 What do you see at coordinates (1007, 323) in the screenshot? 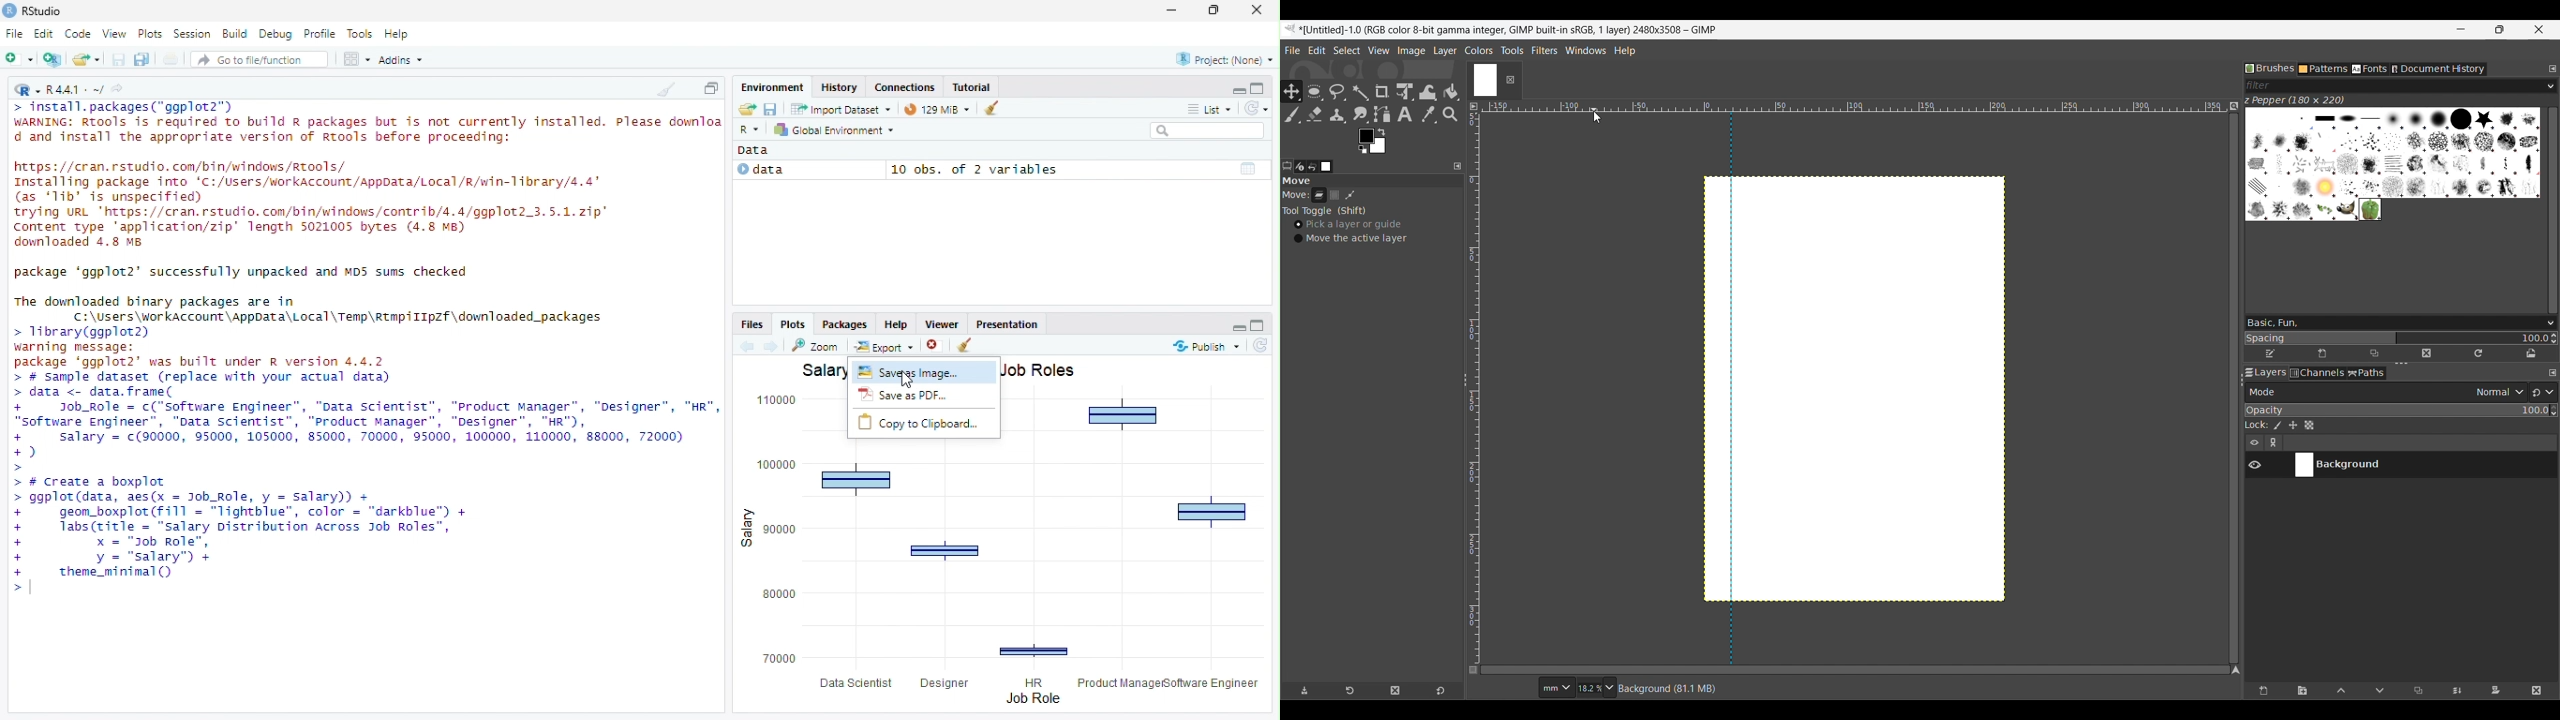
I see `Presentation` at bounding box center [1007, 323].